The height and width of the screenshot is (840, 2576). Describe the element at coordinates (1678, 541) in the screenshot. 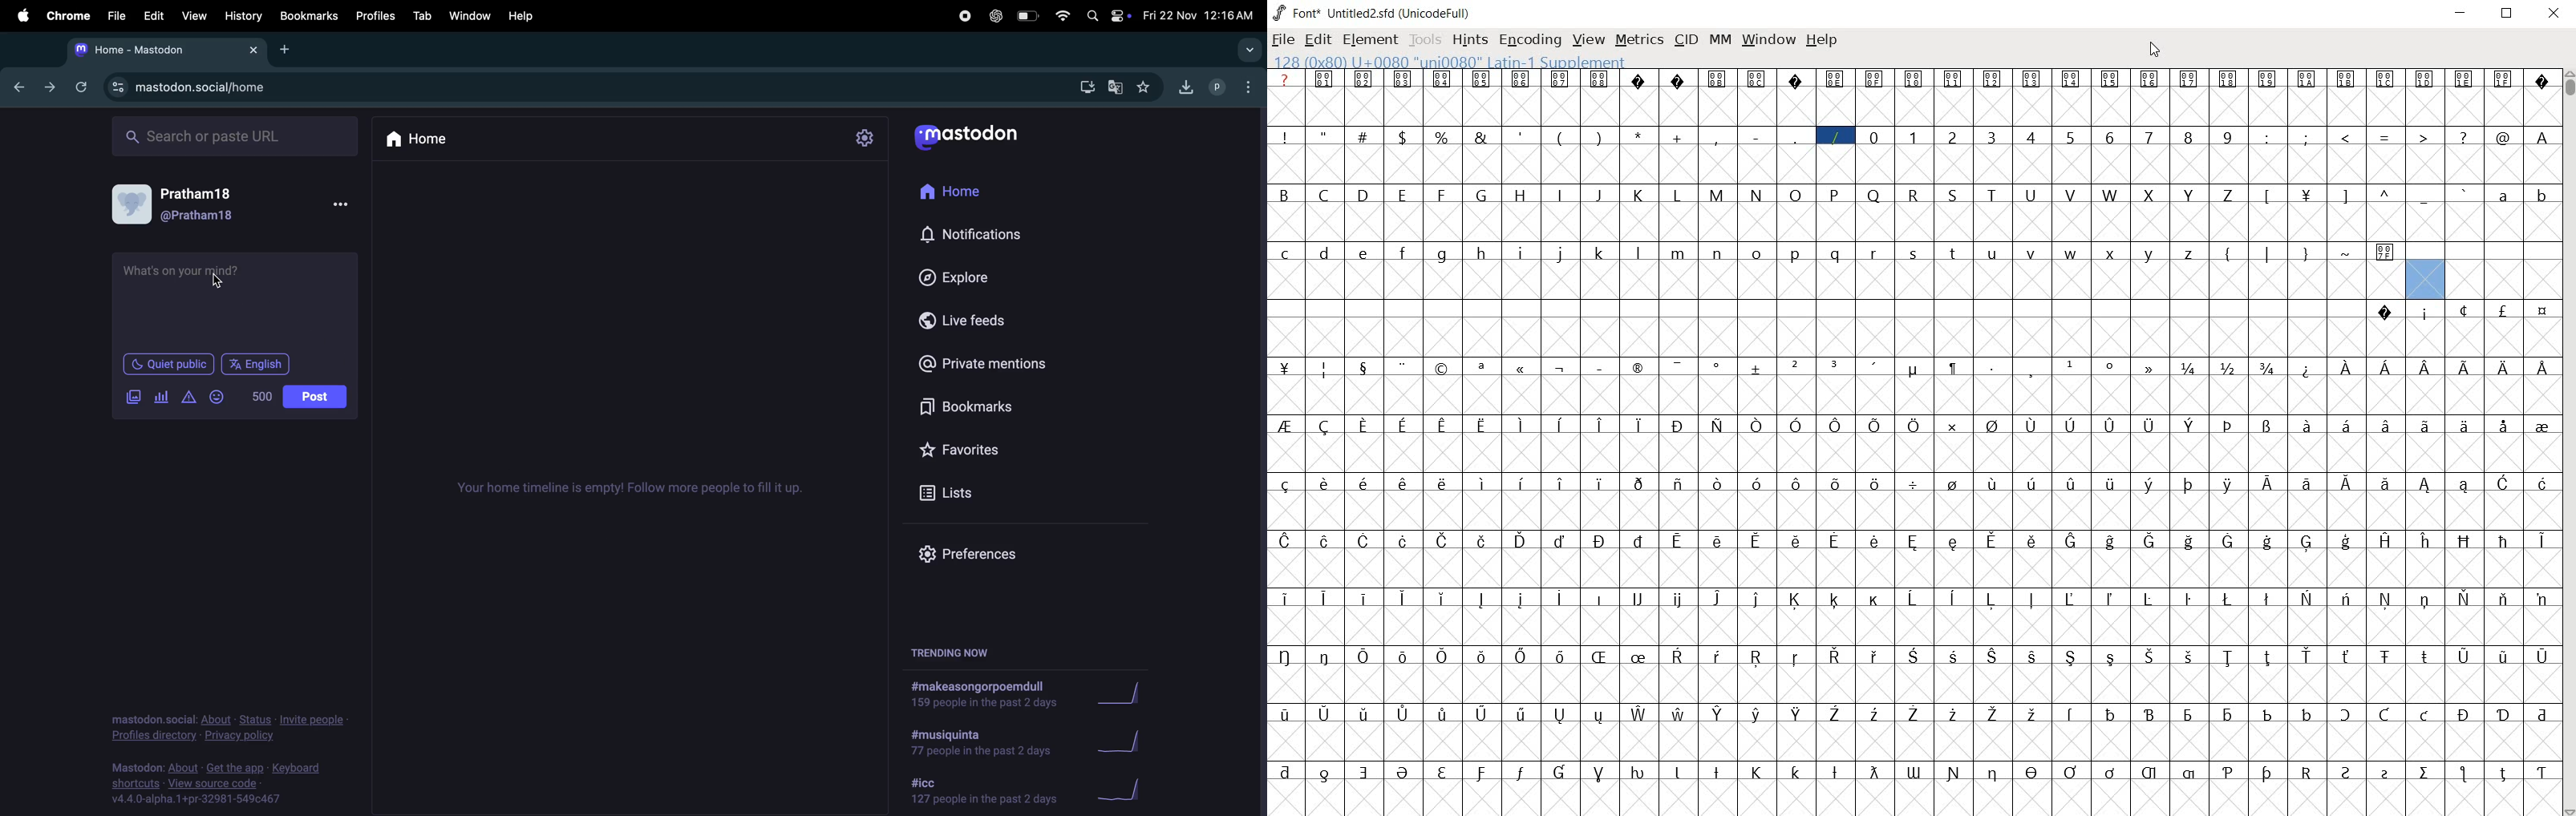

I see `glyph` at that location.